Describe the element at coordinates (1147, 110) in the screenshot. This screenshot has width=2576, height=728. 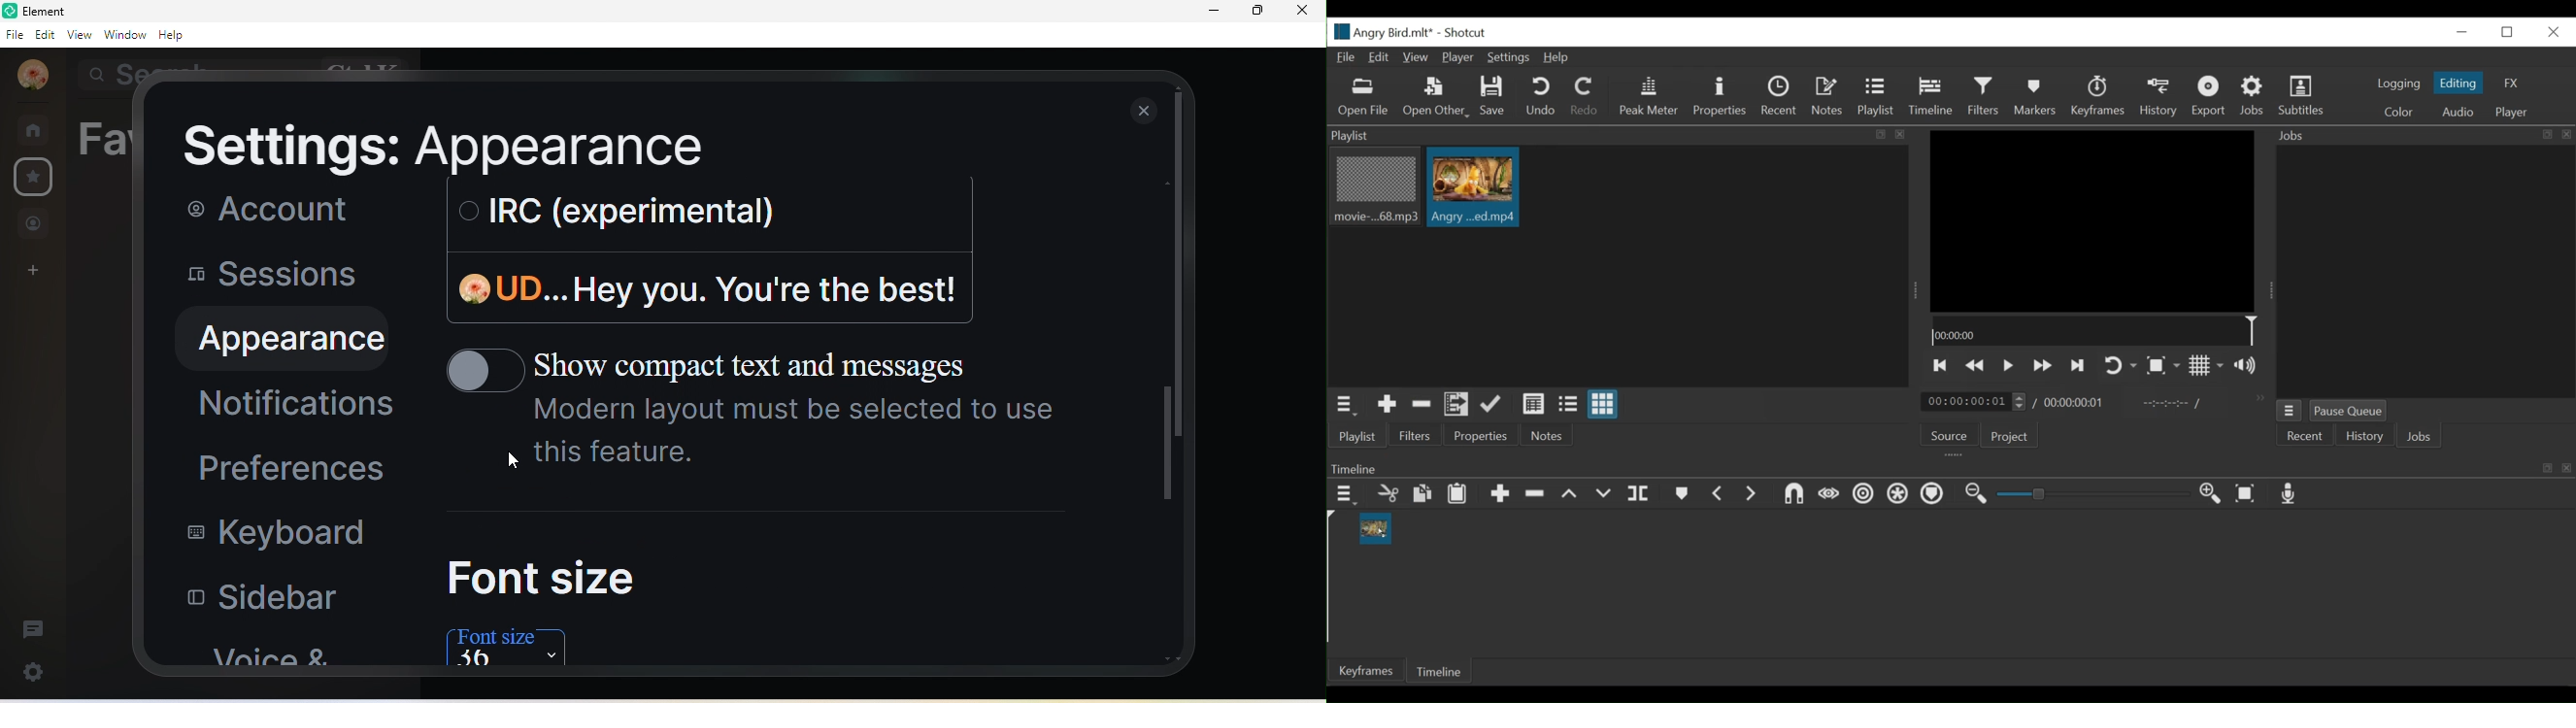
I see `close` at that location.